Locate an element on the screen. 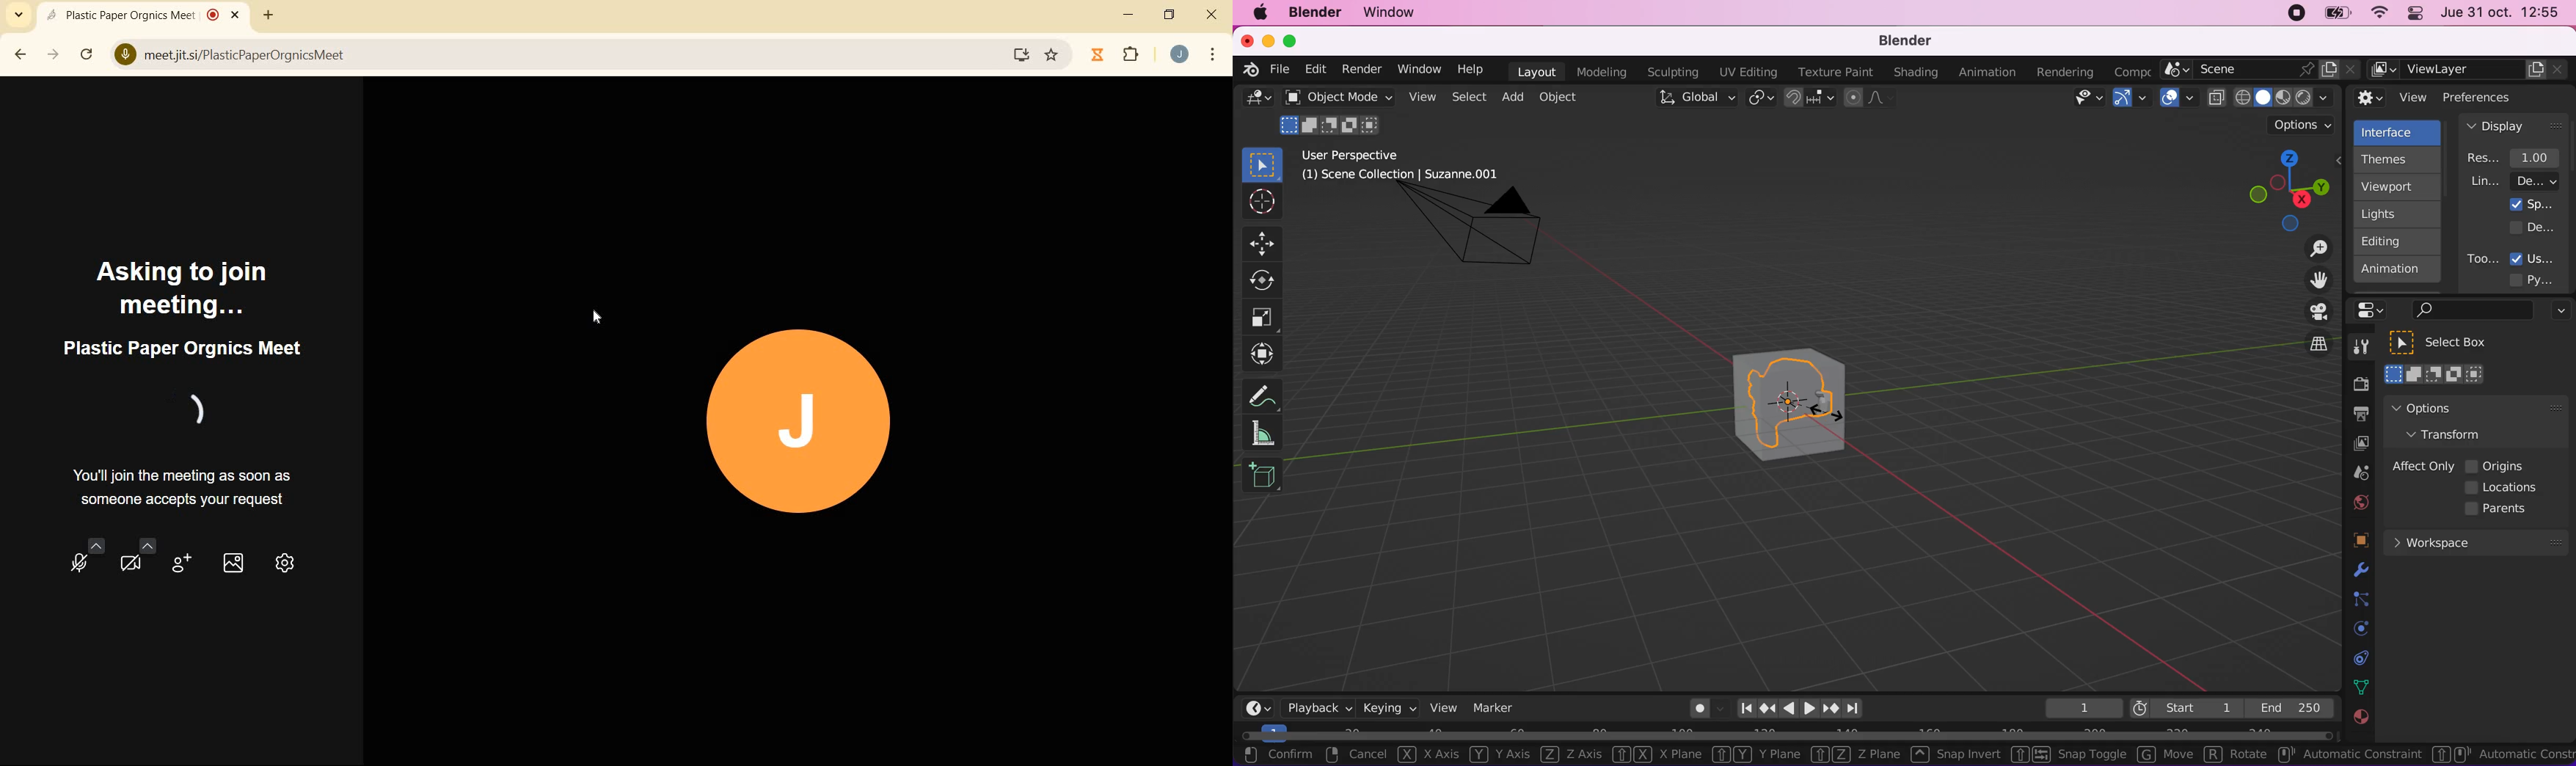 This screenshot has width=2576, height=784. affect only is located at coordinates (2421, 466).